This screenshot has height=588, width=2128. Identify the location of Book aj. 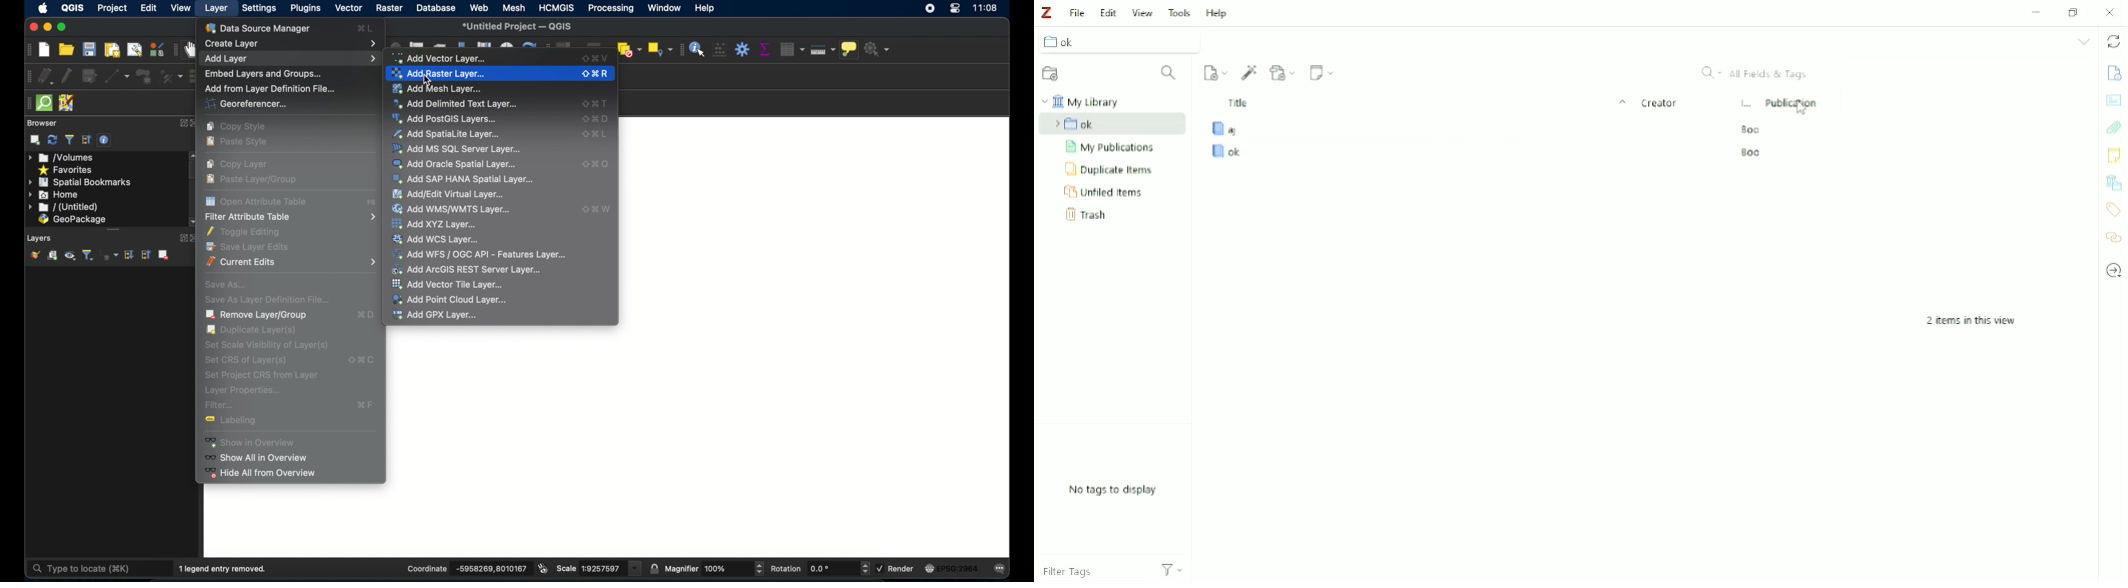
(1489, 129).